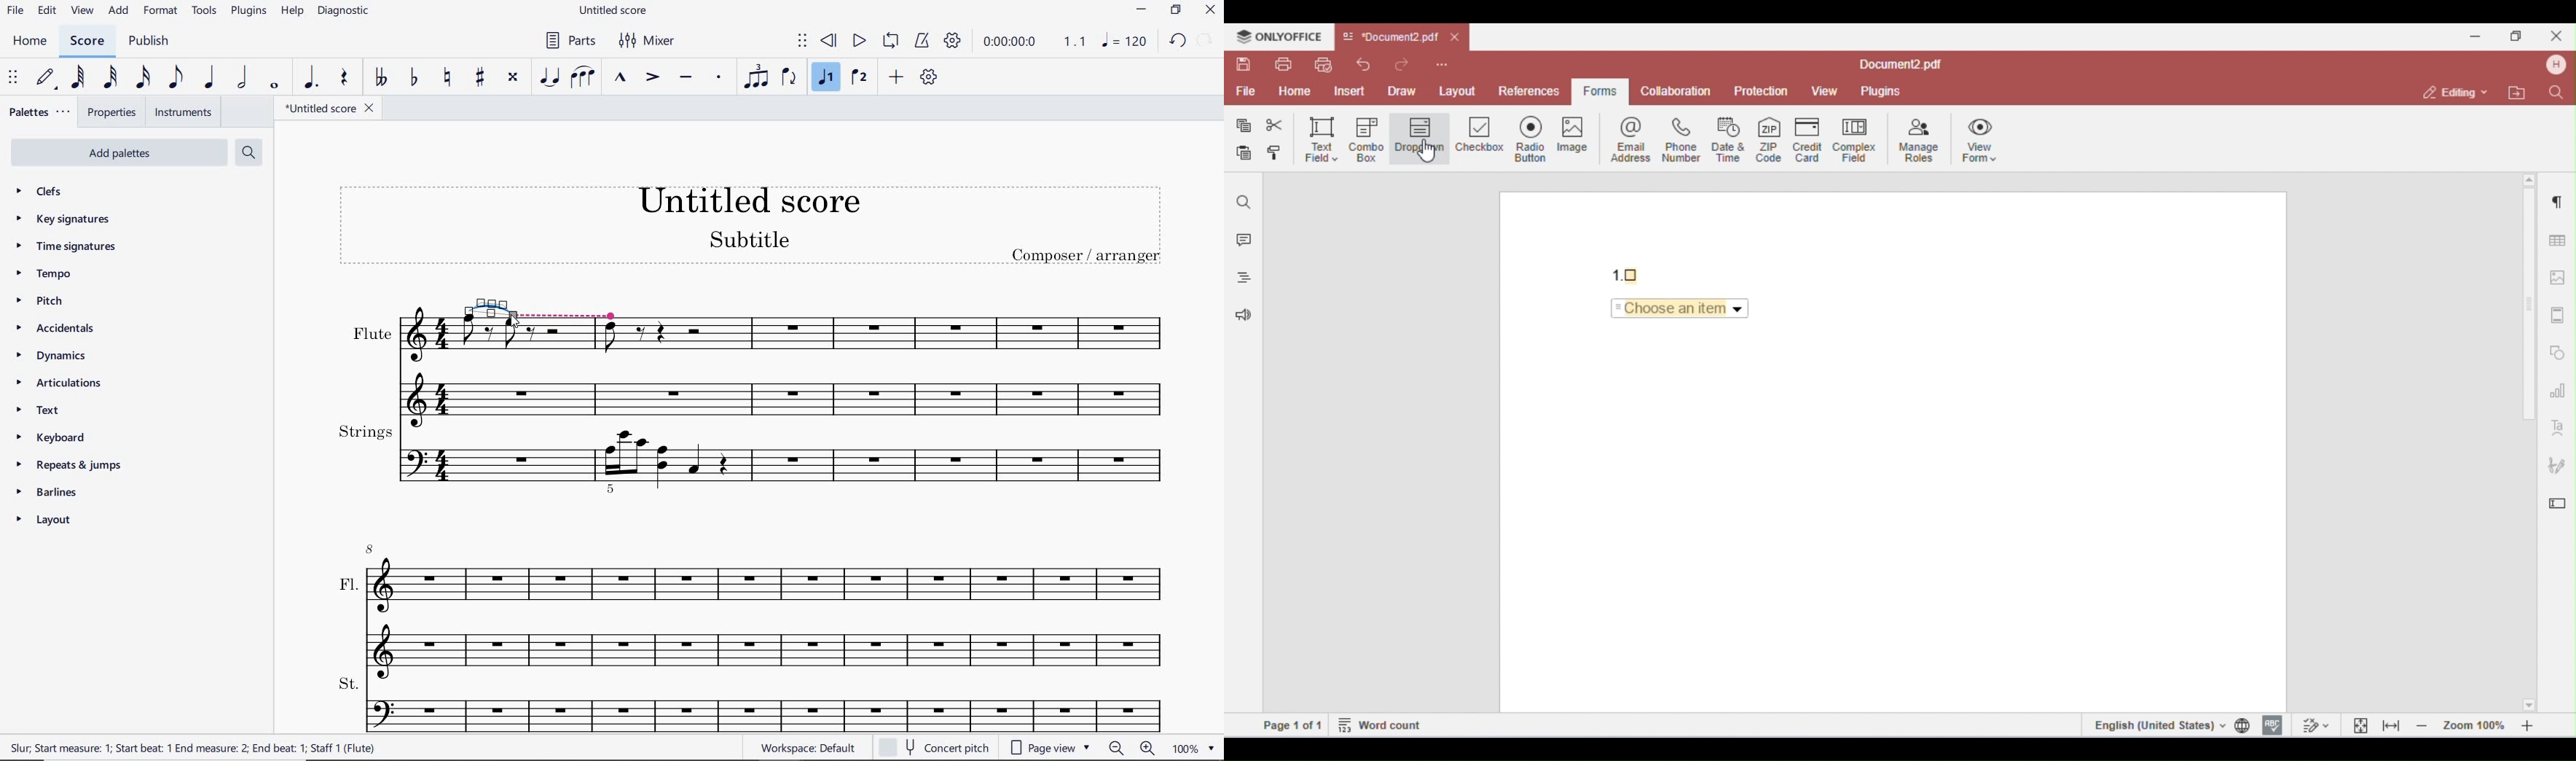 Image resolution: width=2576 pixels, height=784 pixels. What do you see at coordinates (120, 152) in the screenshot?
I see `add palettes` at bounding box center [120, 152].